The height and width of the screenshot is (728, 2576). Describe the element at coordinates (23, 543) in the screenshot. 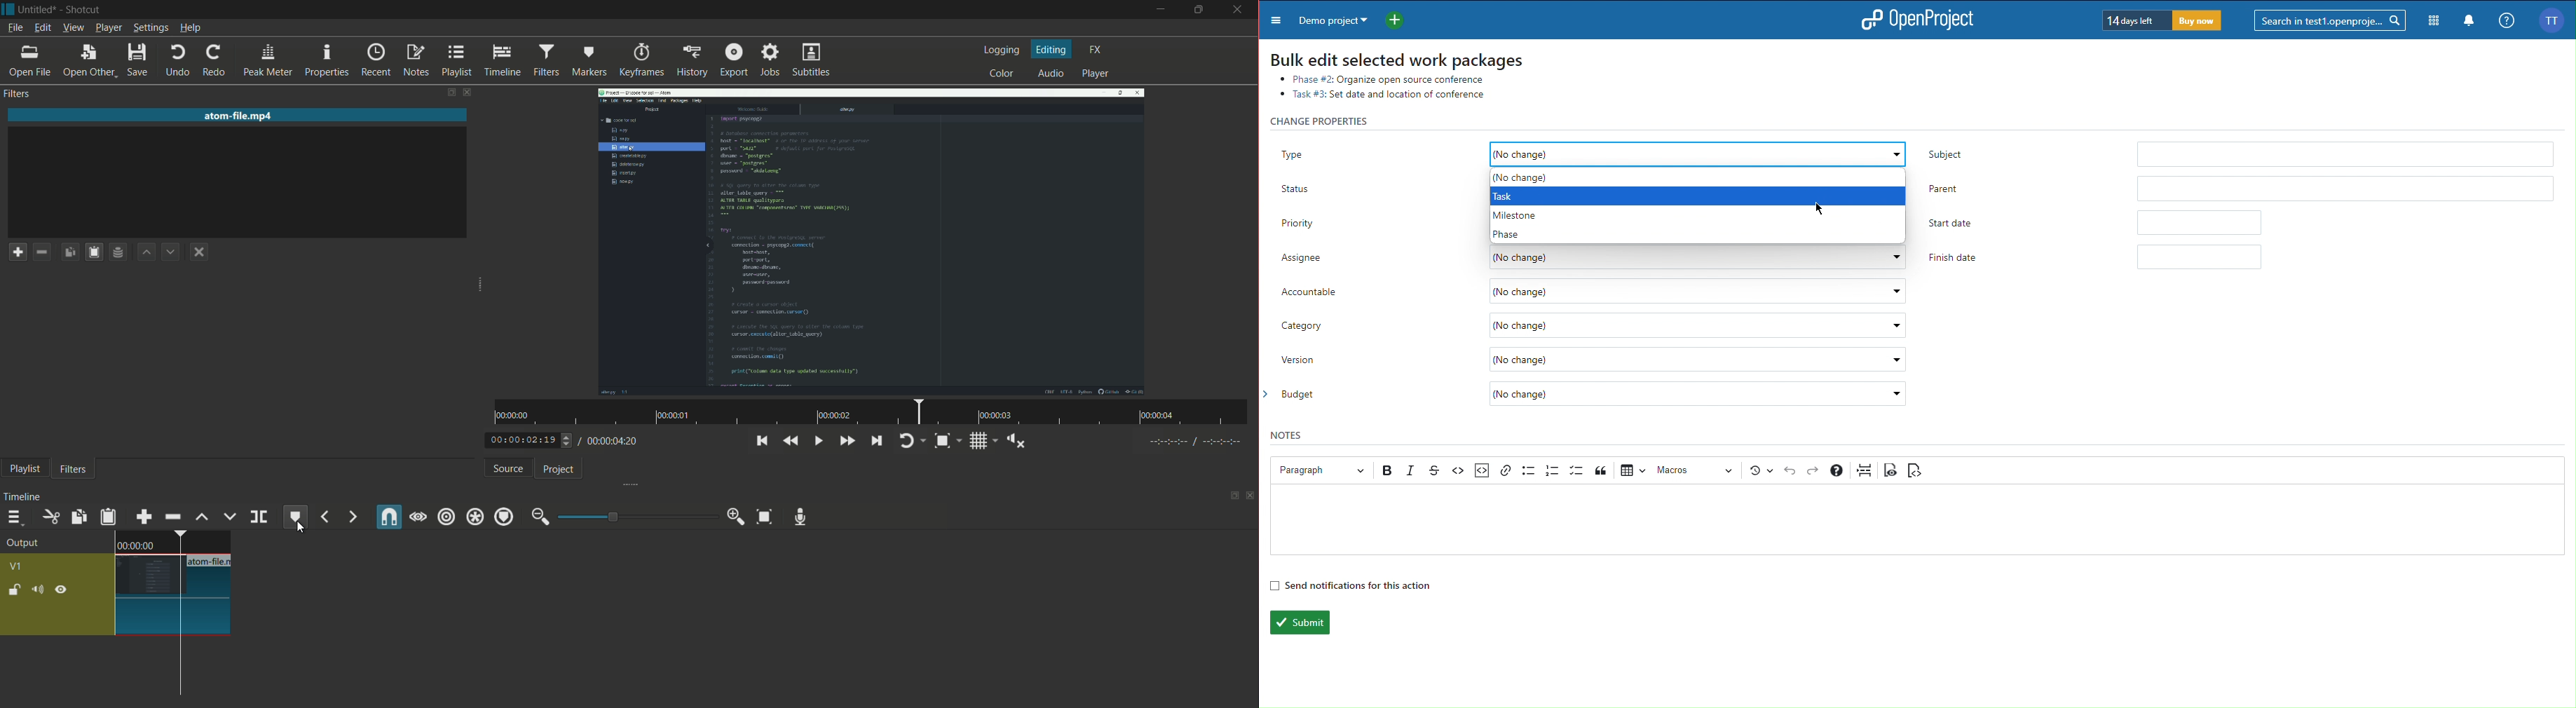

I see `output` at that location.